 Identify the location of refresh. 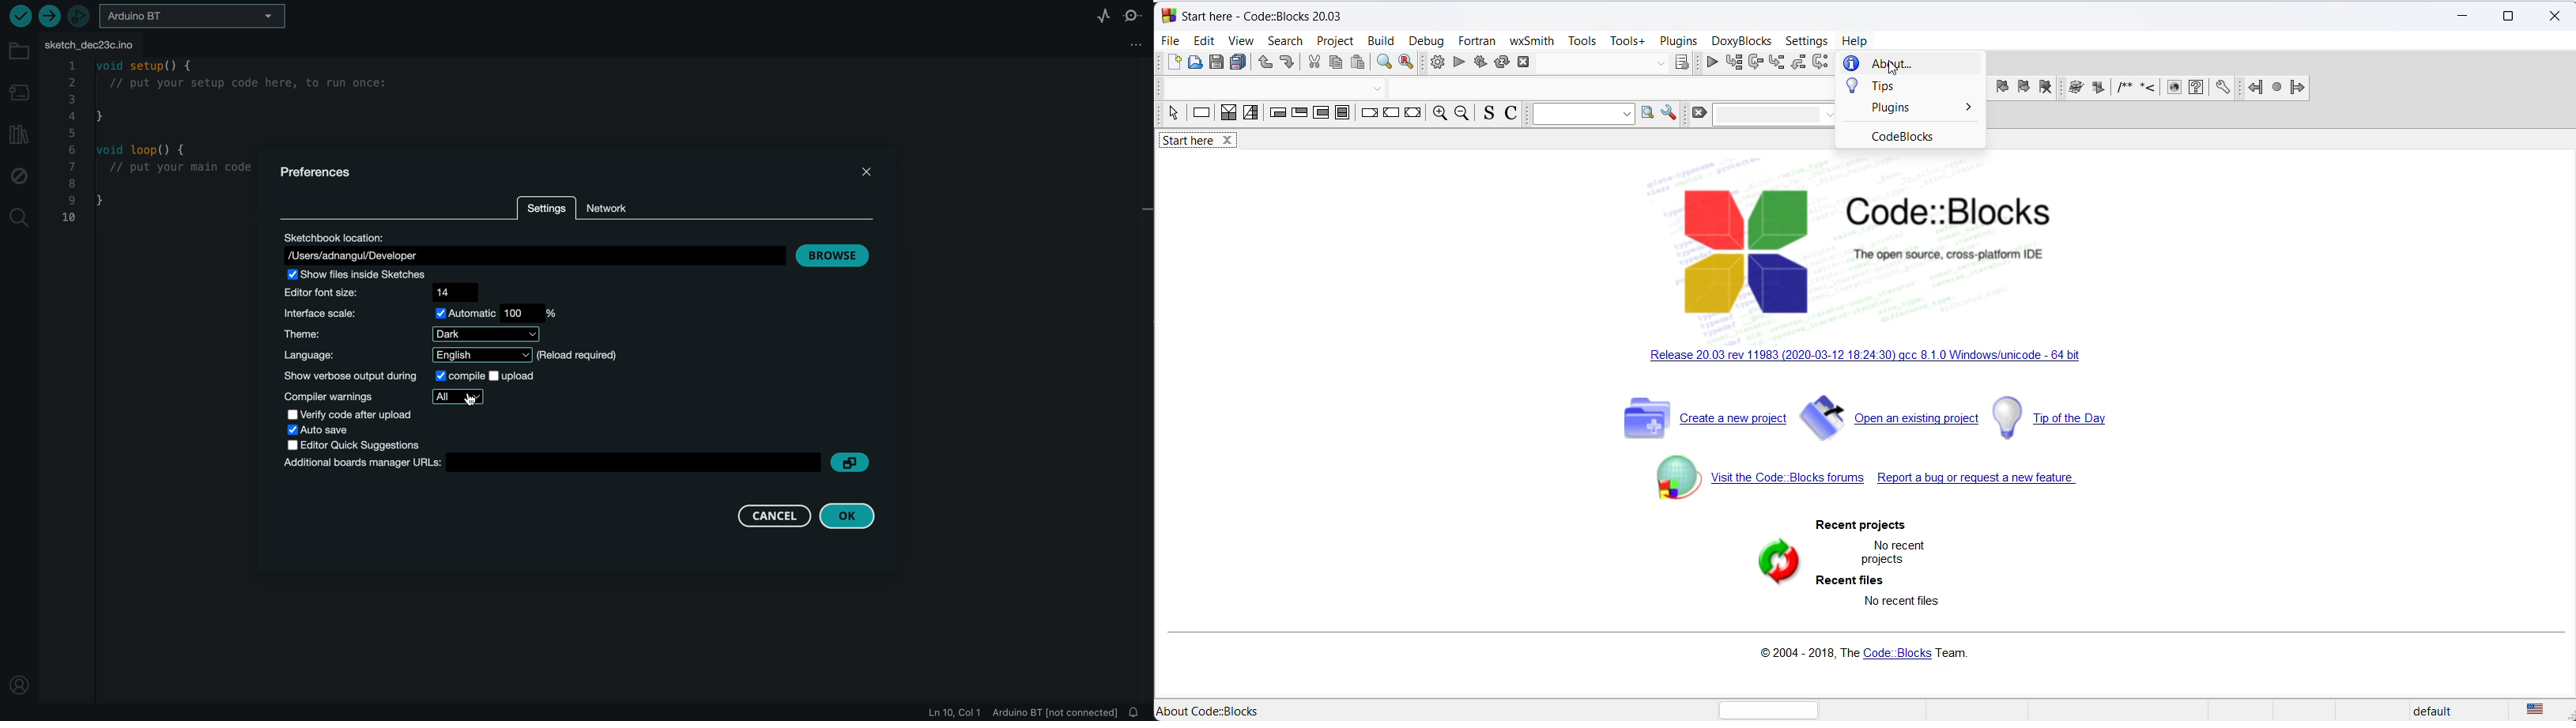
(1773, 562).